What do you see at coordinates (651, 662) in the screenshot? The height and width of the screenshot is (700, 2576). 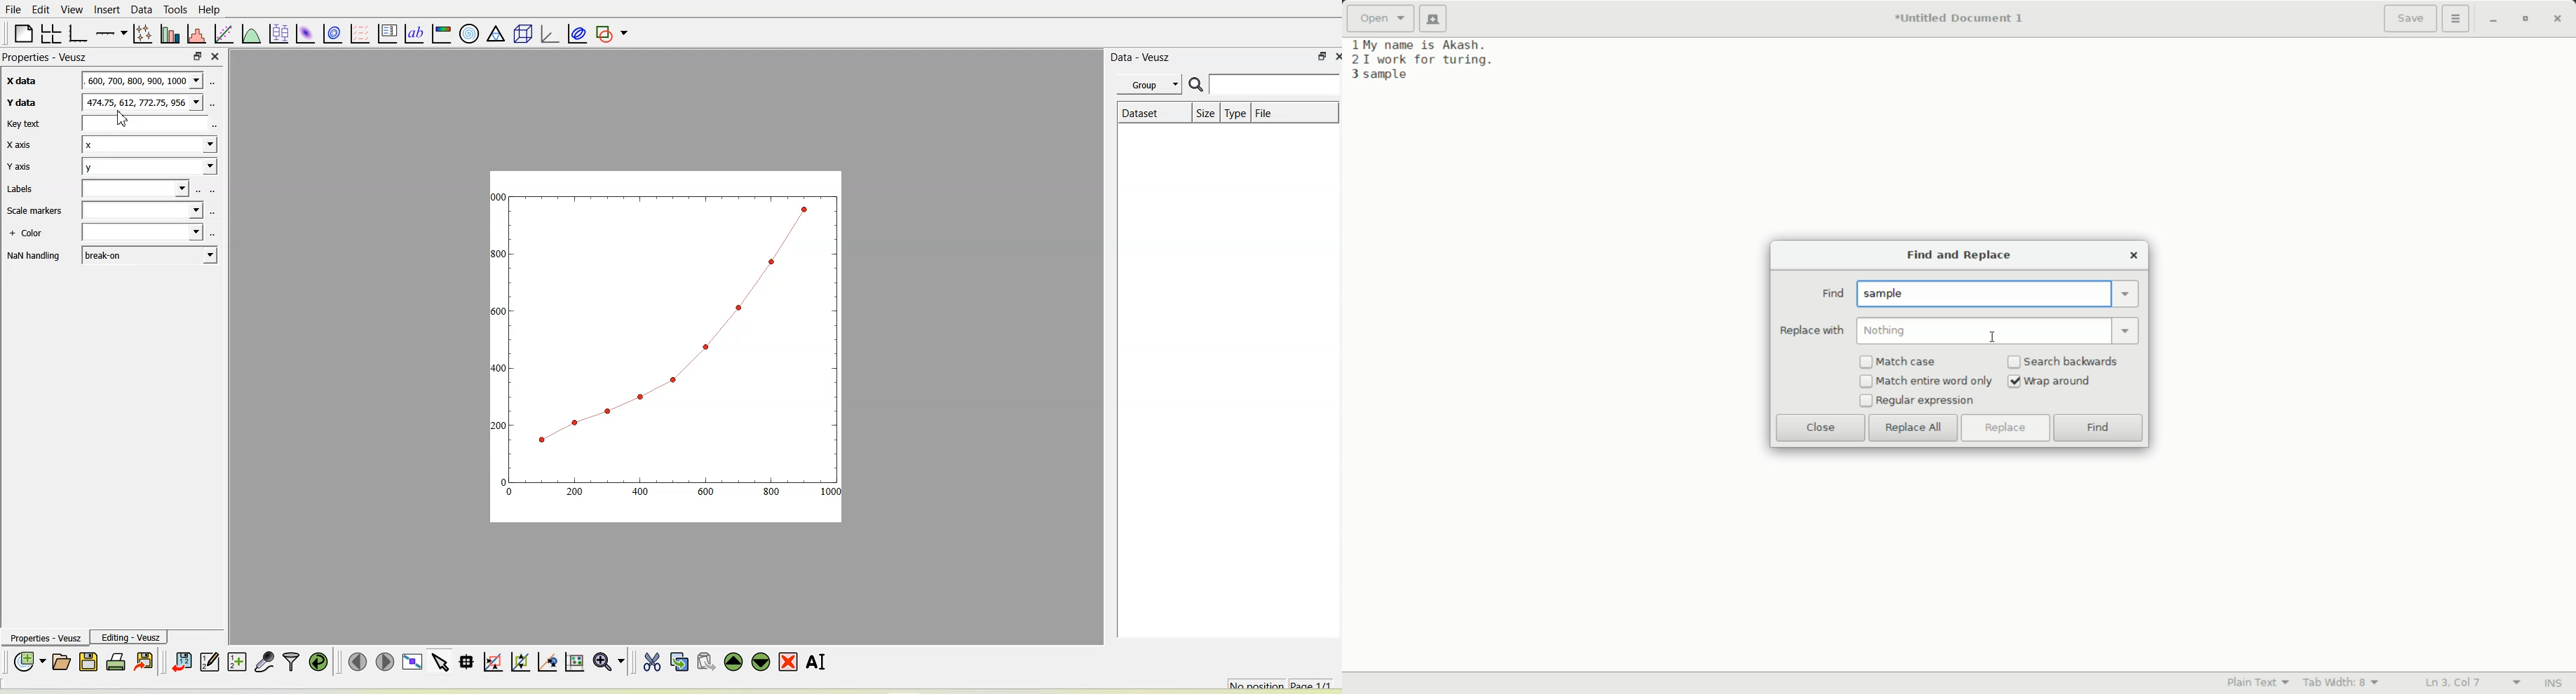 I see `Cut the selected widget` at bounding box center [651, 662].